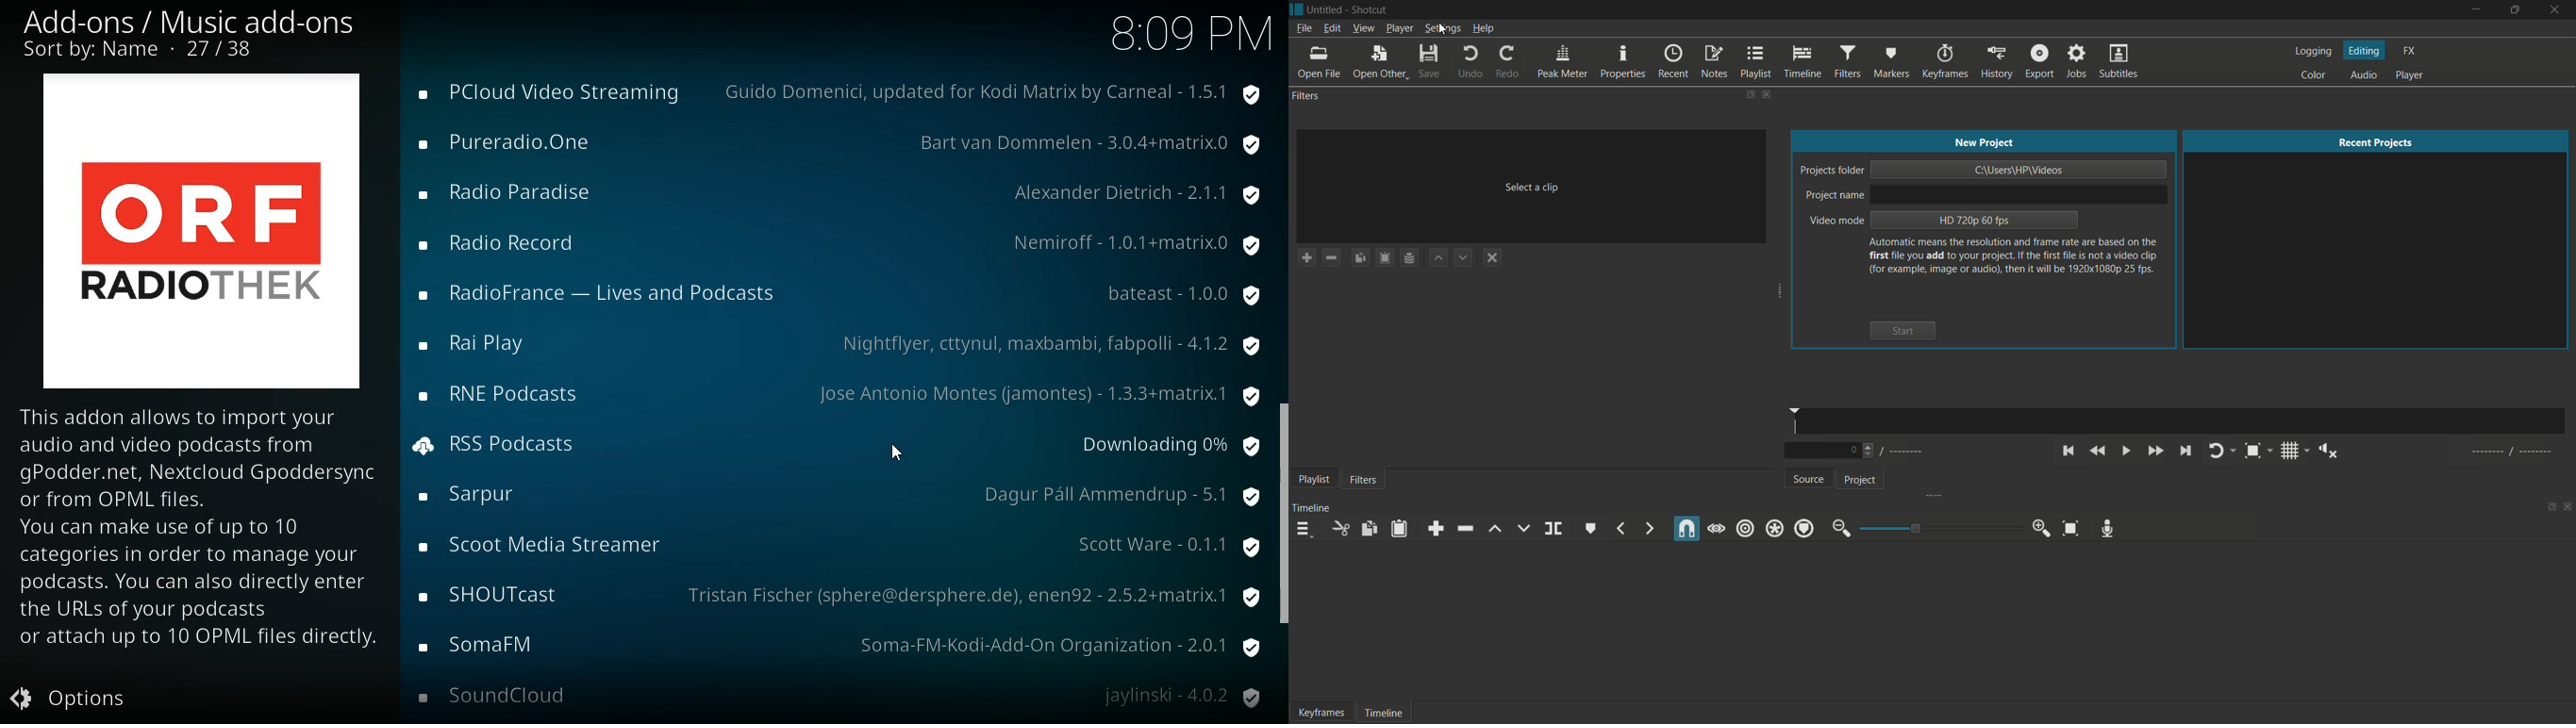  I want to click on Options, so click(84, 699).